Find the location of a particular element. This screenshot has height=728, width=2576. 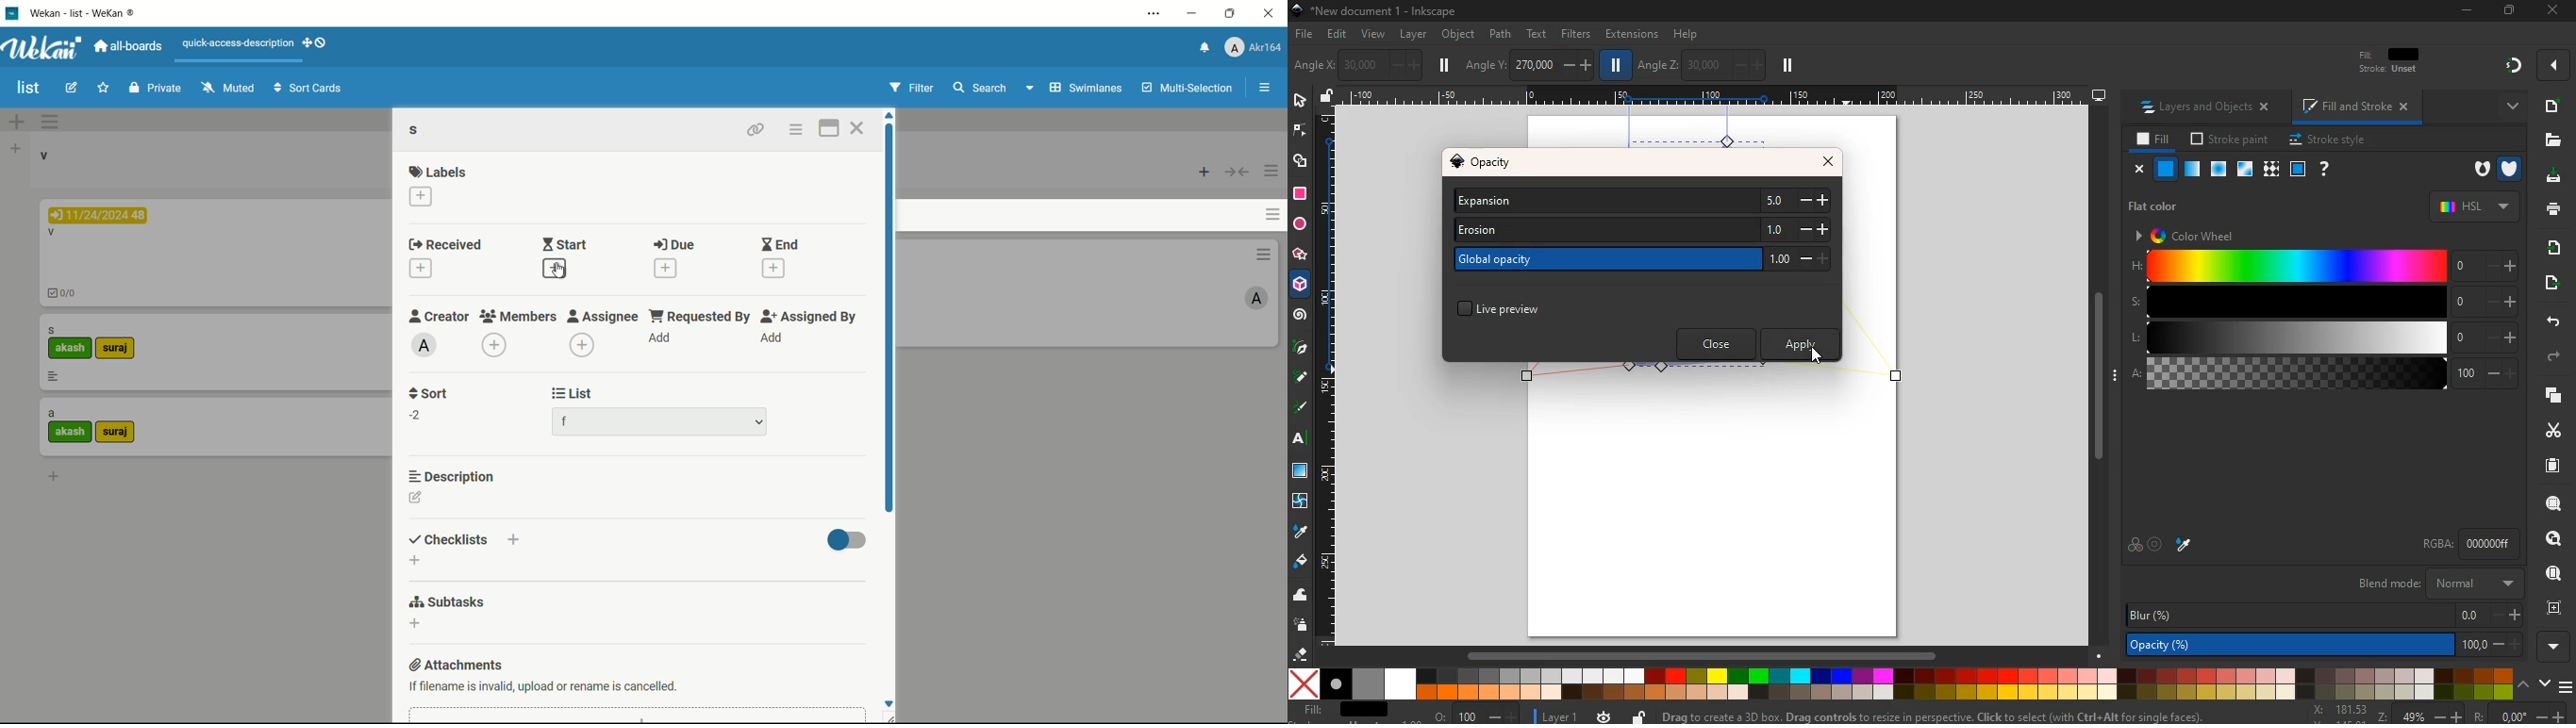

spray is located at coordinates (1302, 626).